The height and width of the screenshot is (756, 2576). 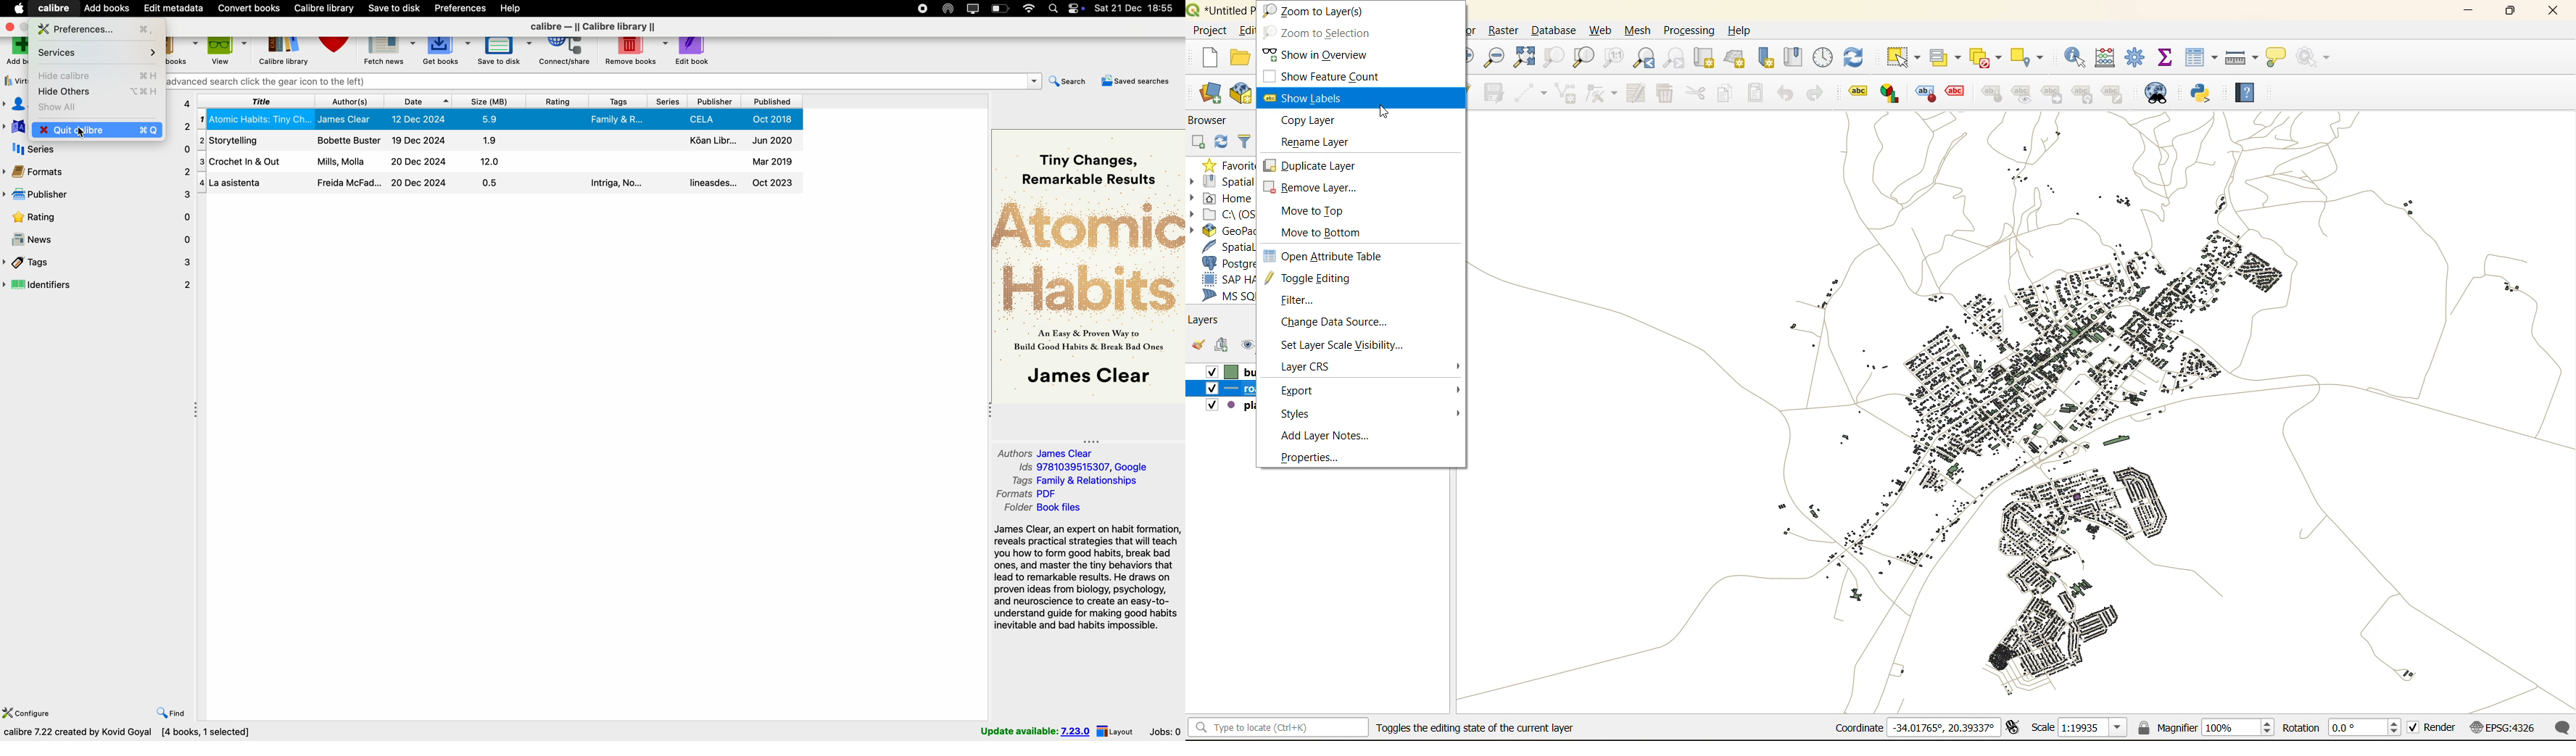 What do you see at coordinates (1034, 730) in the screenshot?
I see `update available: 7.23.0` at bounding box center [1034, 730].